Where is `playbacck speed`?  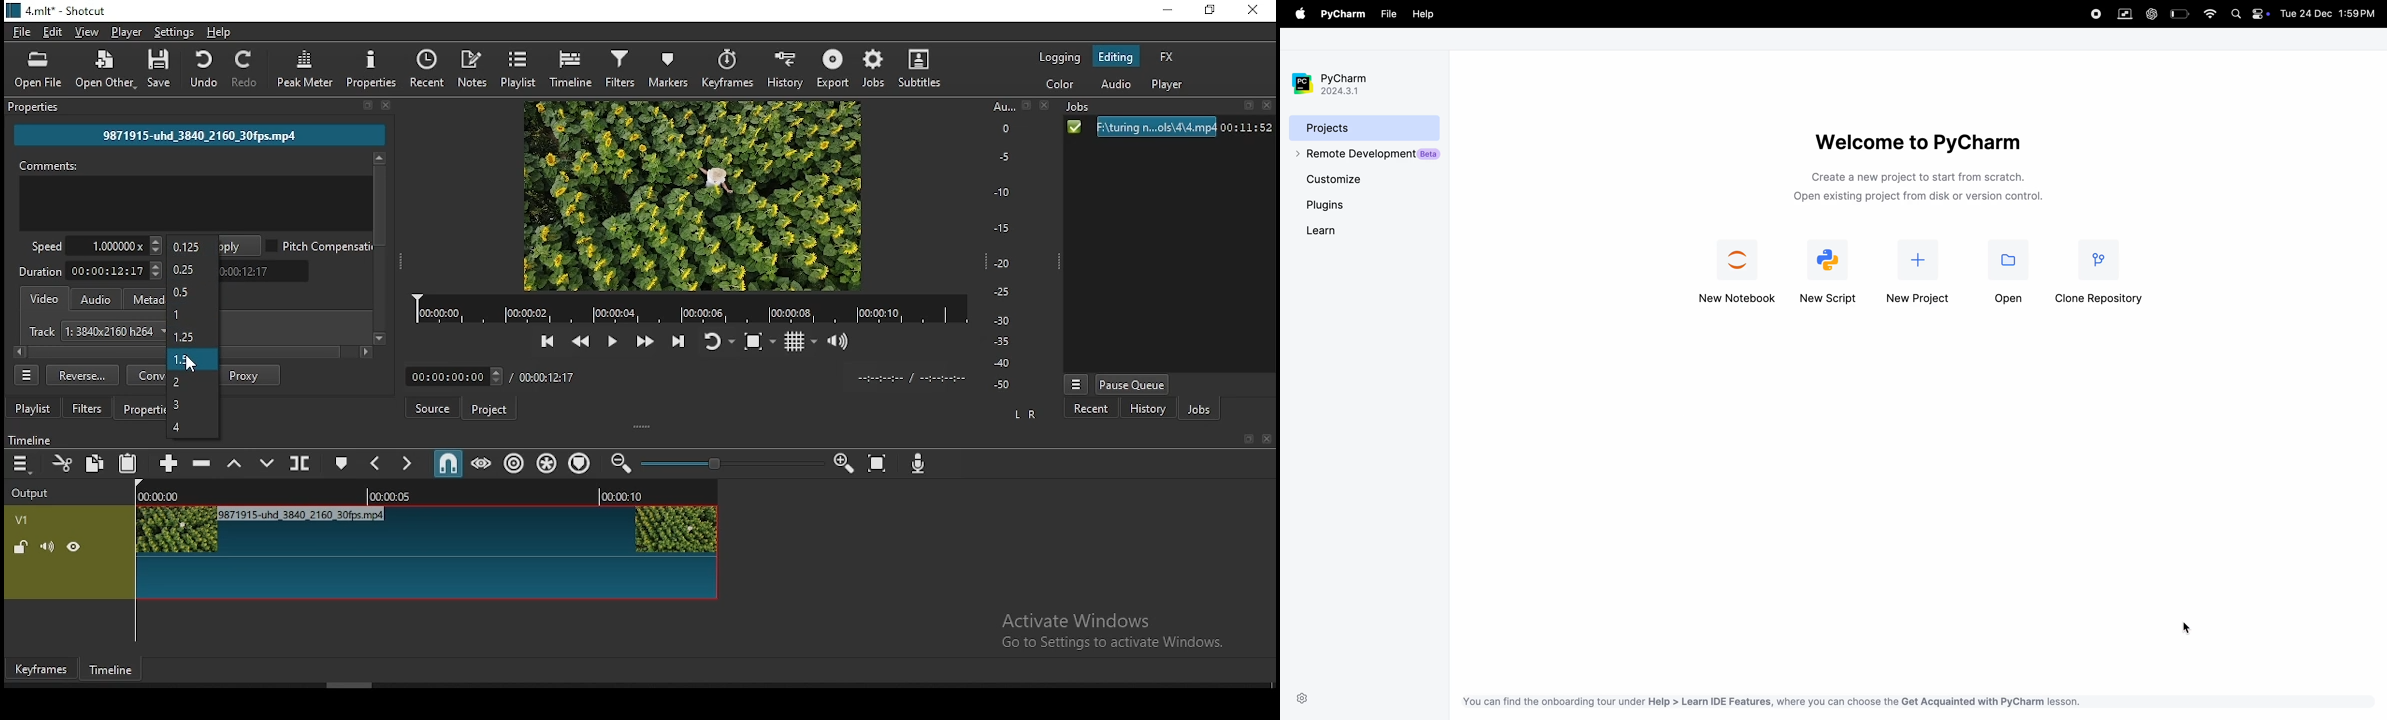 playbacck speed is located at coordinates (96, 245).